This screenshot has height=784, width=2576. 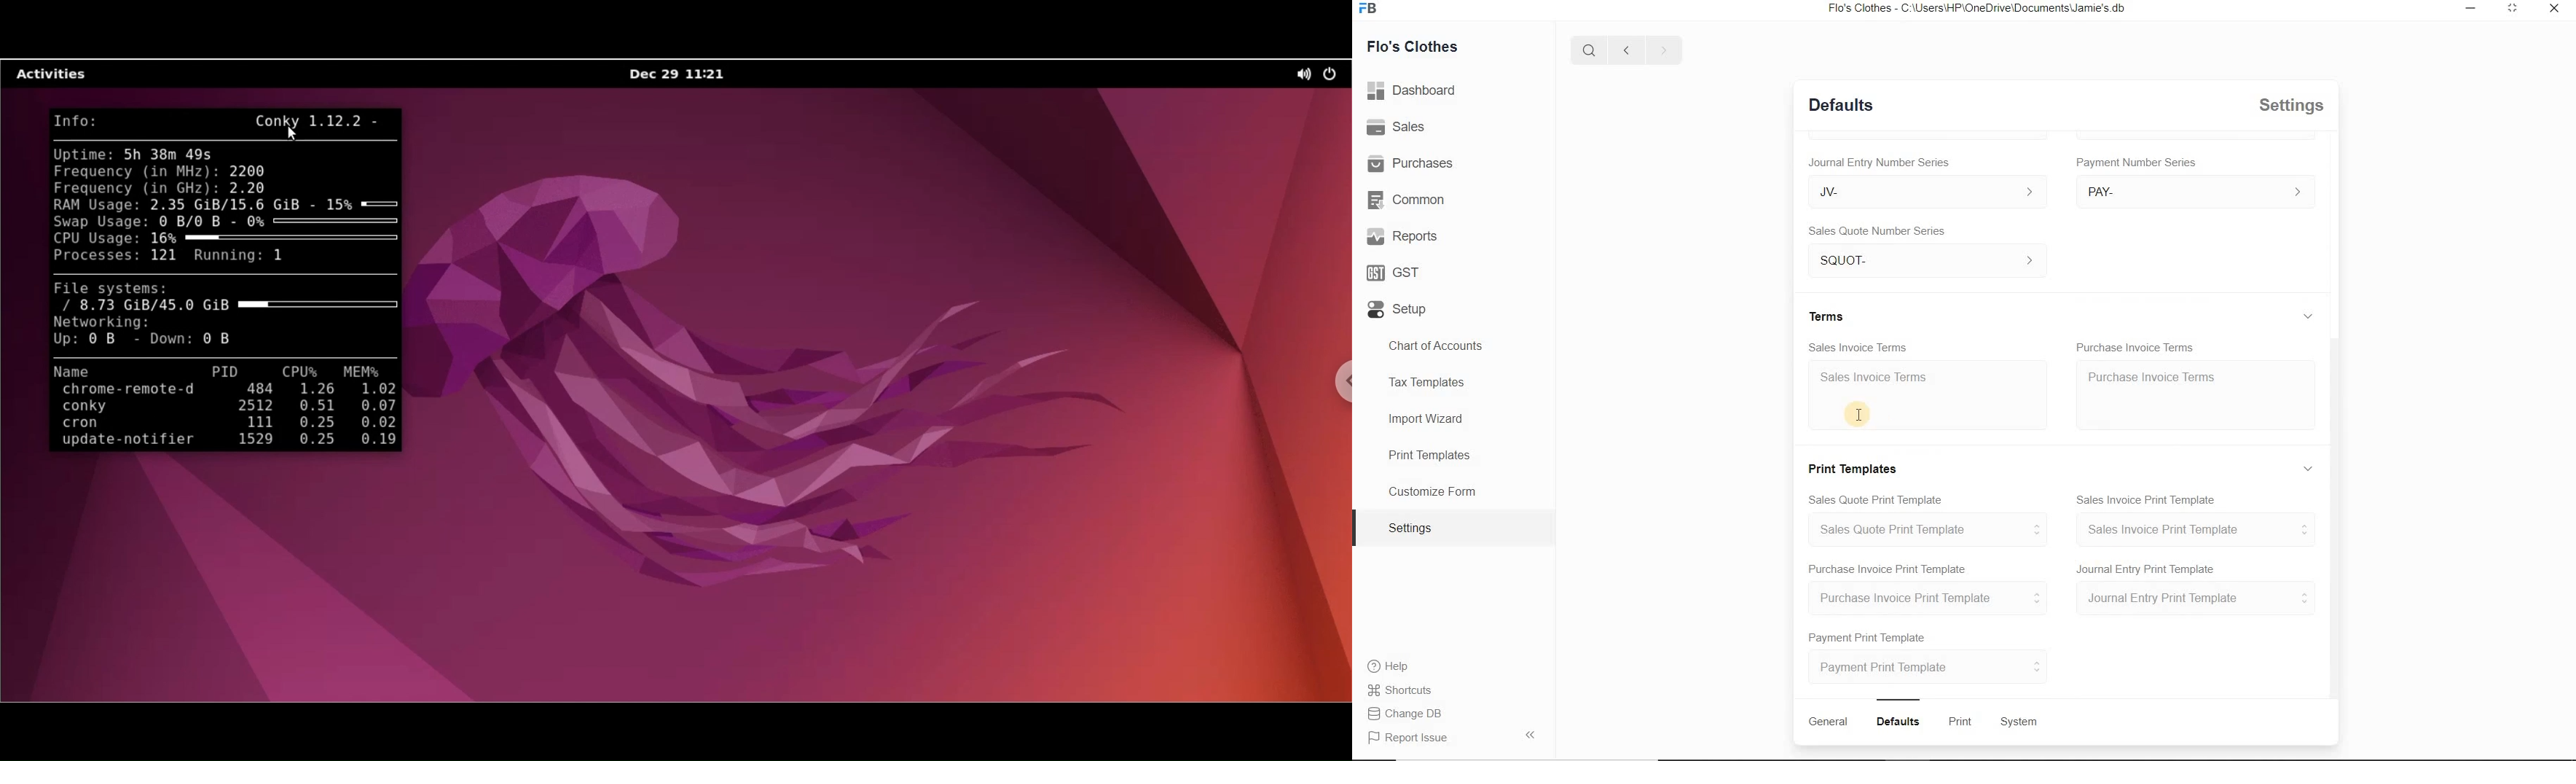 I want to click on Setup, so click(x=1398, y=309).